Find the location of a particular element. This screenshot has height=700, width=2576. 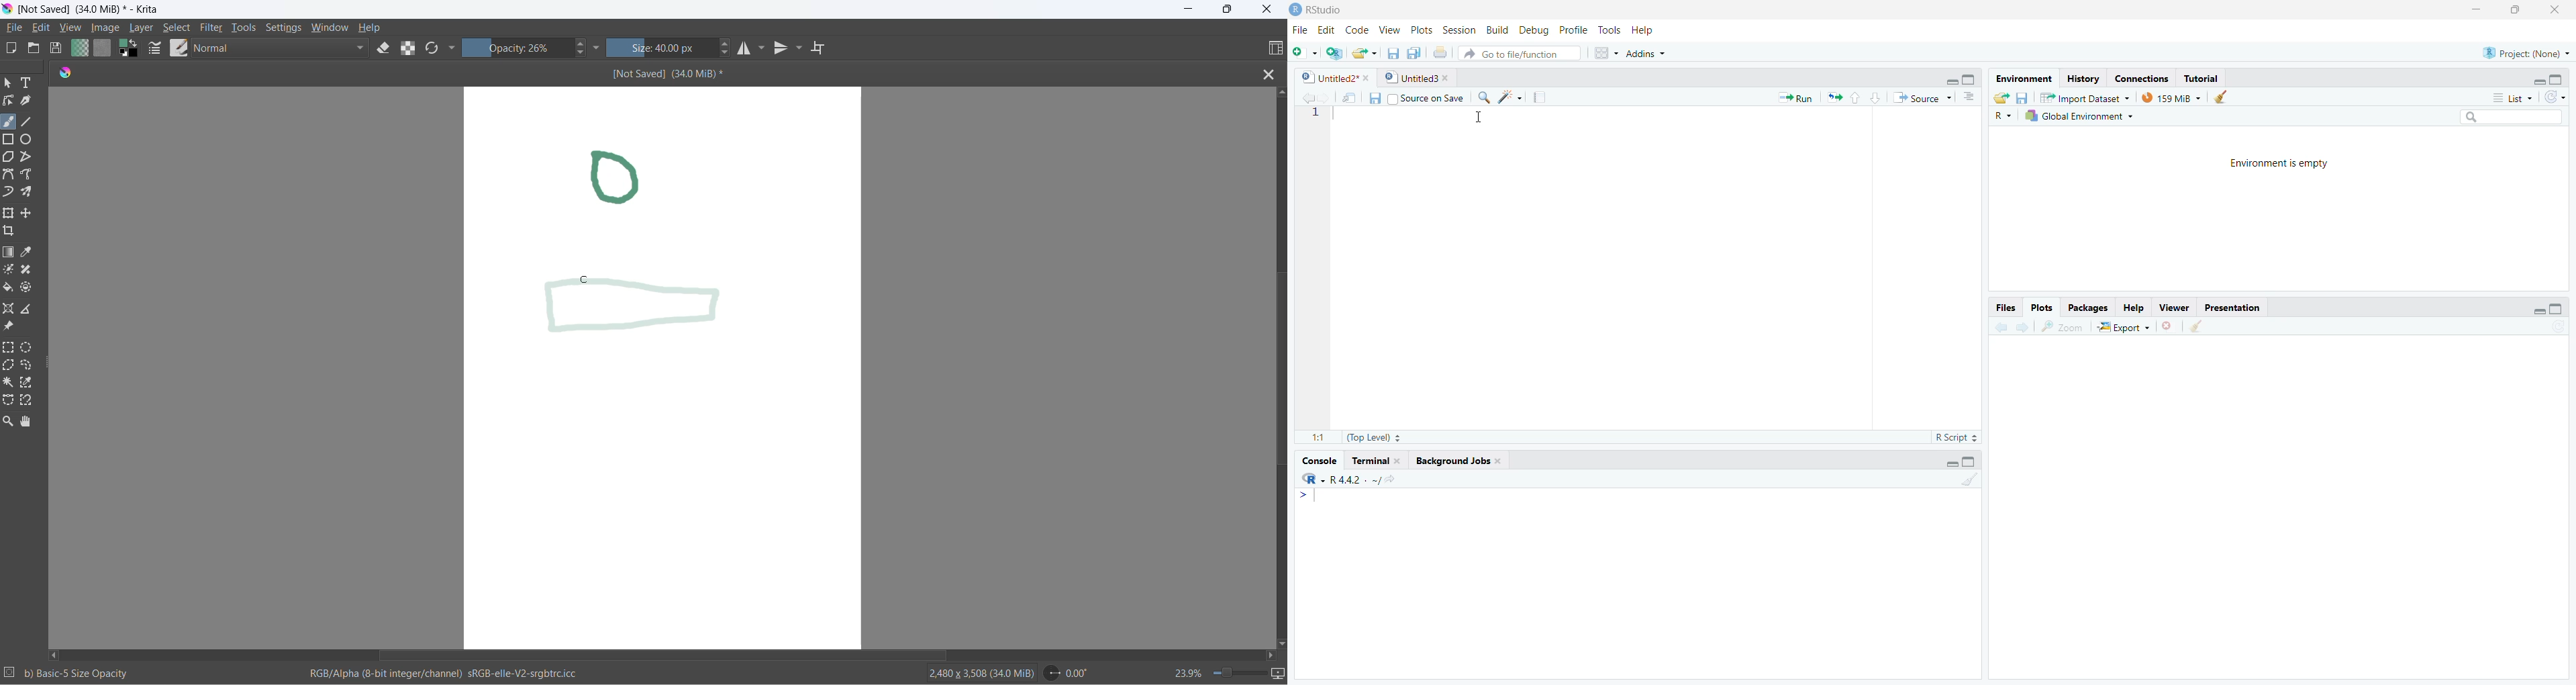

RStudio is located at coordinates (1320, 10).